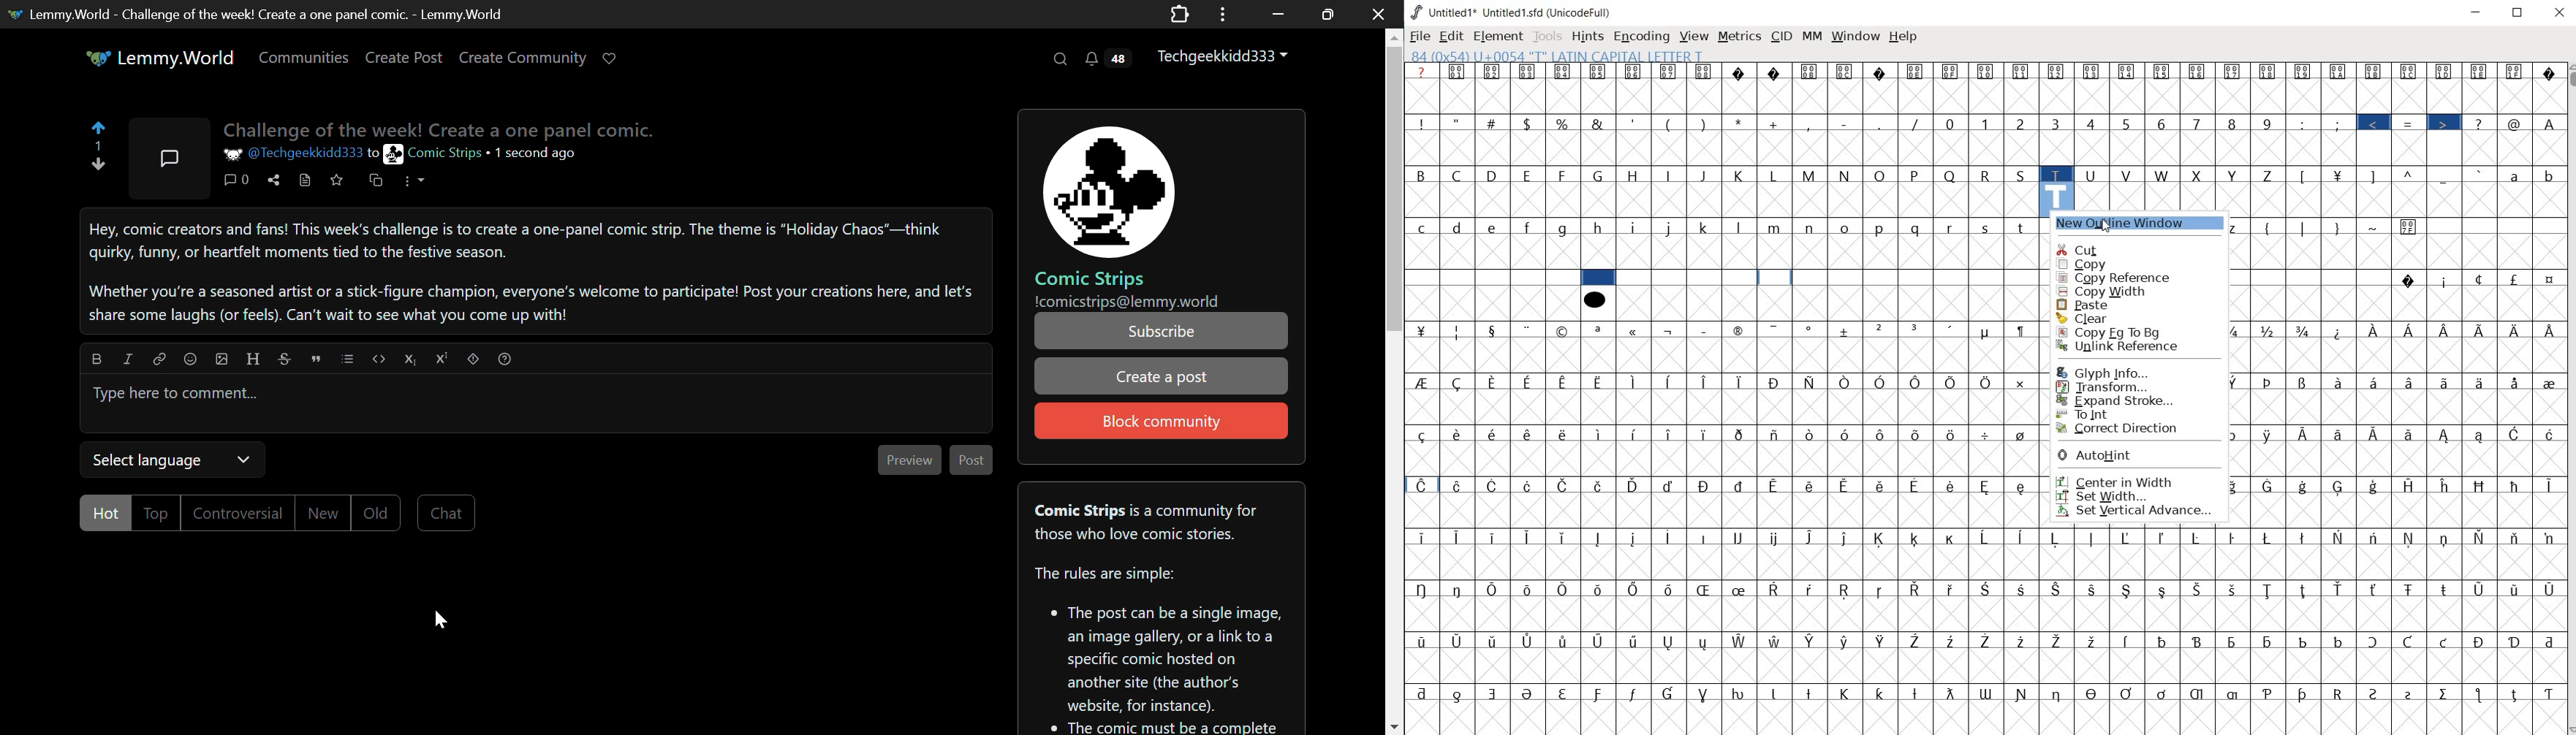 Image resolution: width=2576 pixels, height=756 pixels. What do you see at coordinates (2407, 642) in the screenshot?
I see `Symbol` at bounding box center [2407, 642].